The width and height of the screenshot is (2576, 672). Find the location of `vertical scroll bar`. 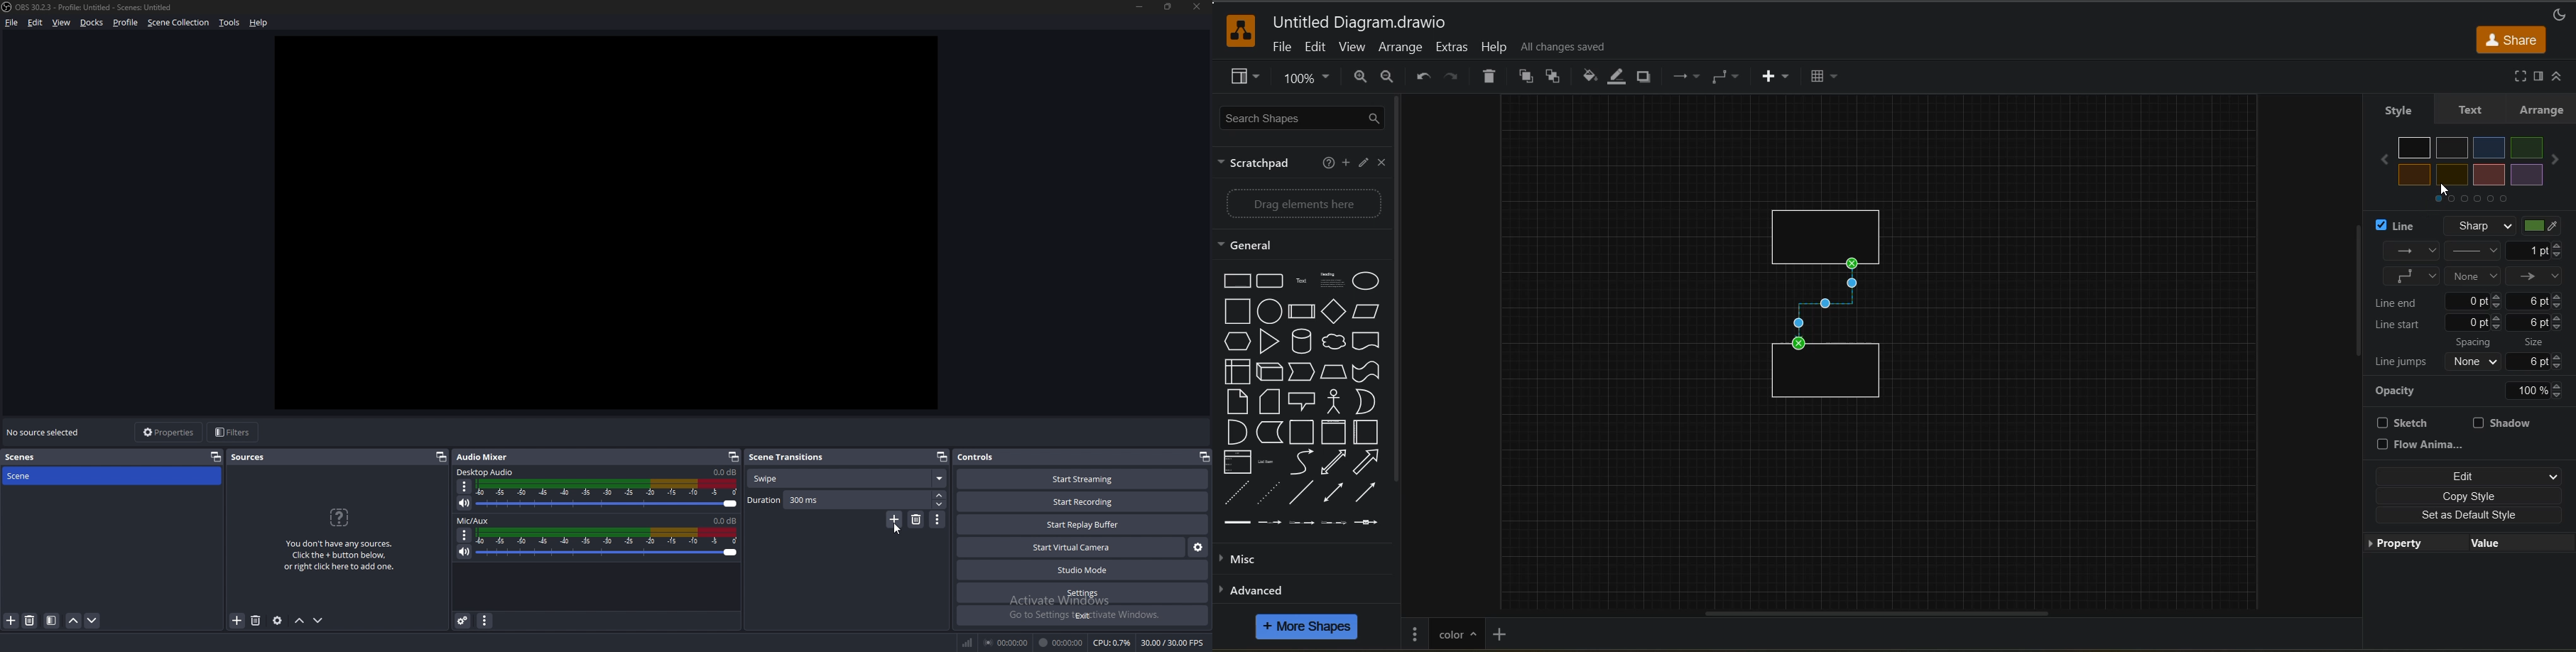

vertical scroll bar is located at coordinates (1403, 294).